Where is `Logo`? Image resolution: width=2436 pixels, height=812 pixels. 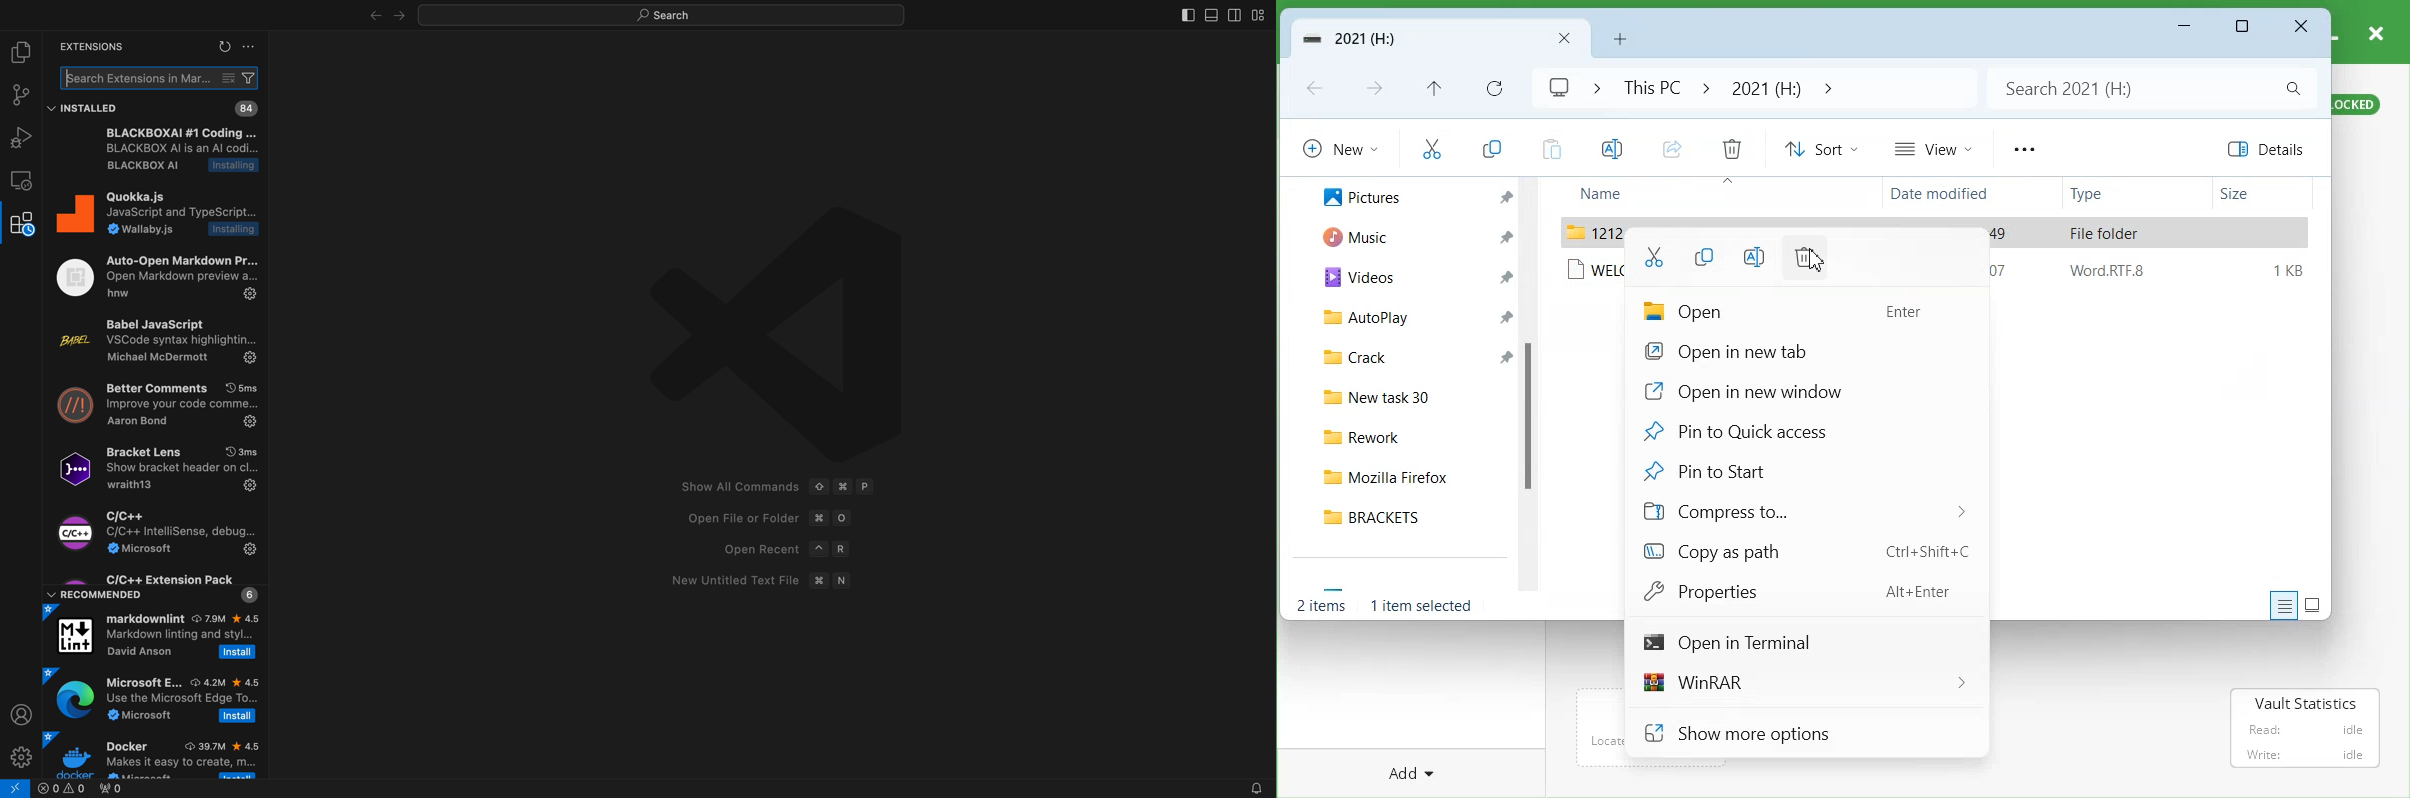 Logo is located at coordinates (1558, 88).